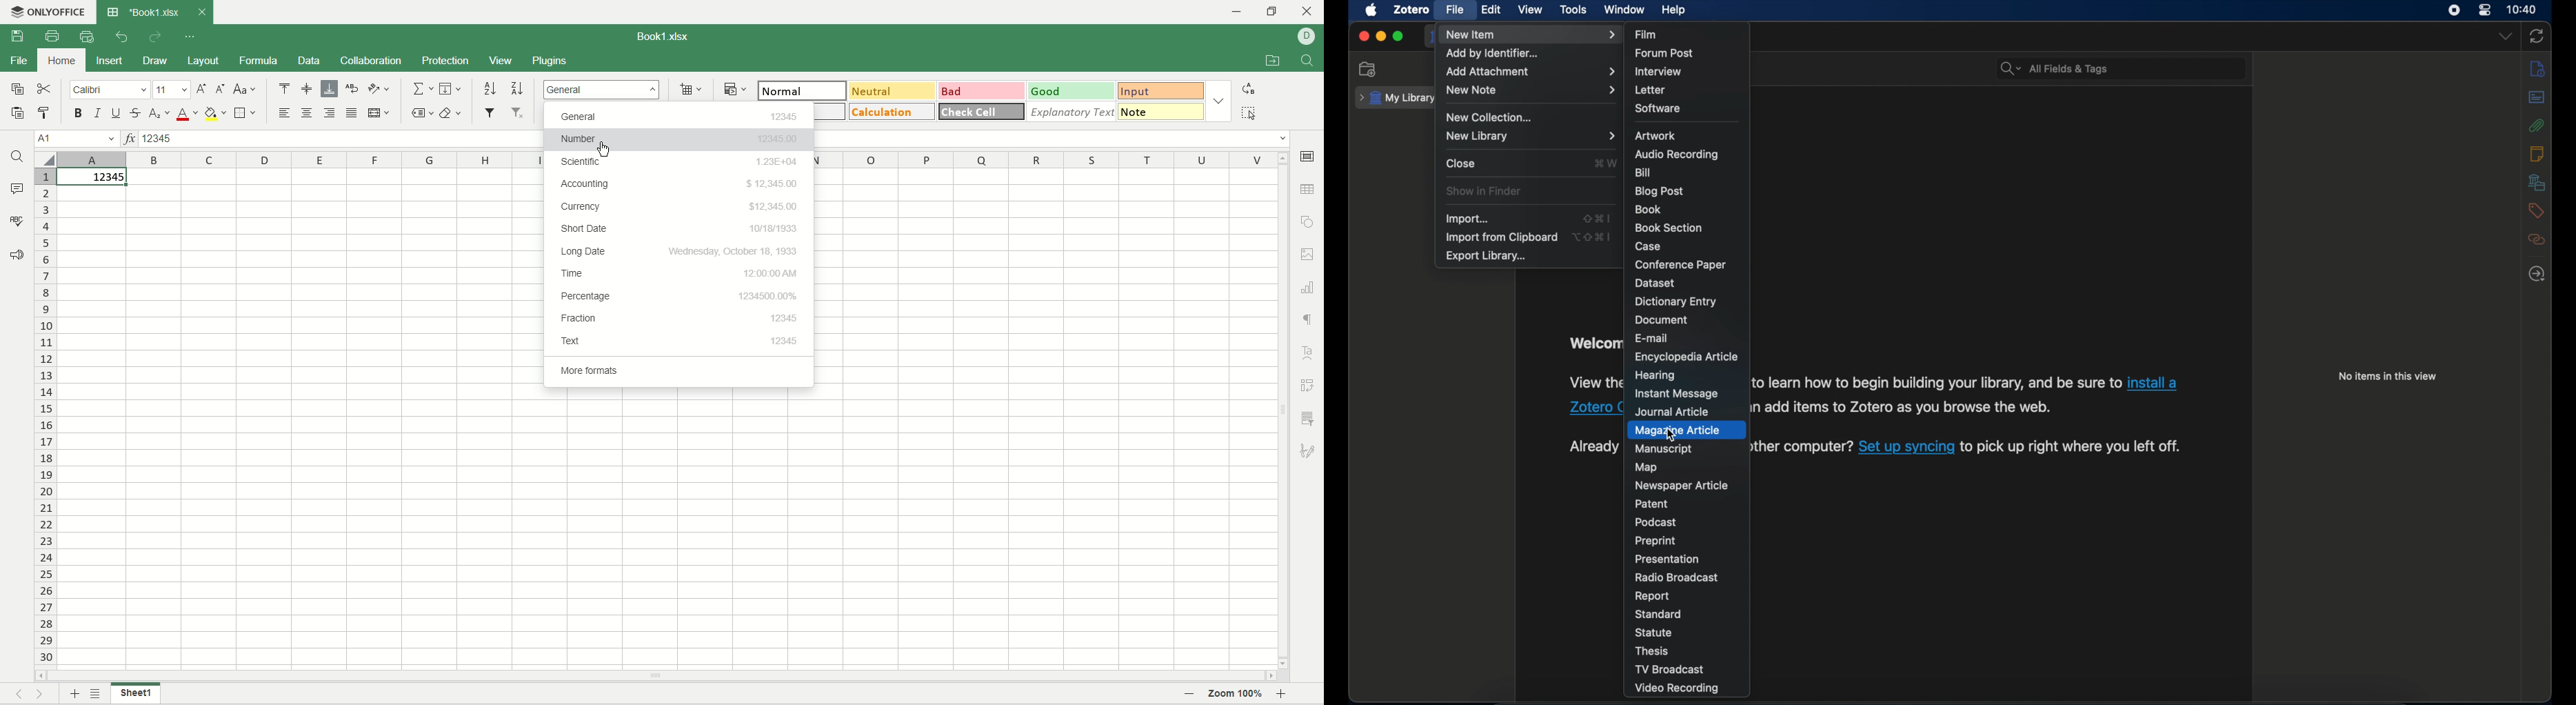  I want to click on feedback and support, so click(13, 255).